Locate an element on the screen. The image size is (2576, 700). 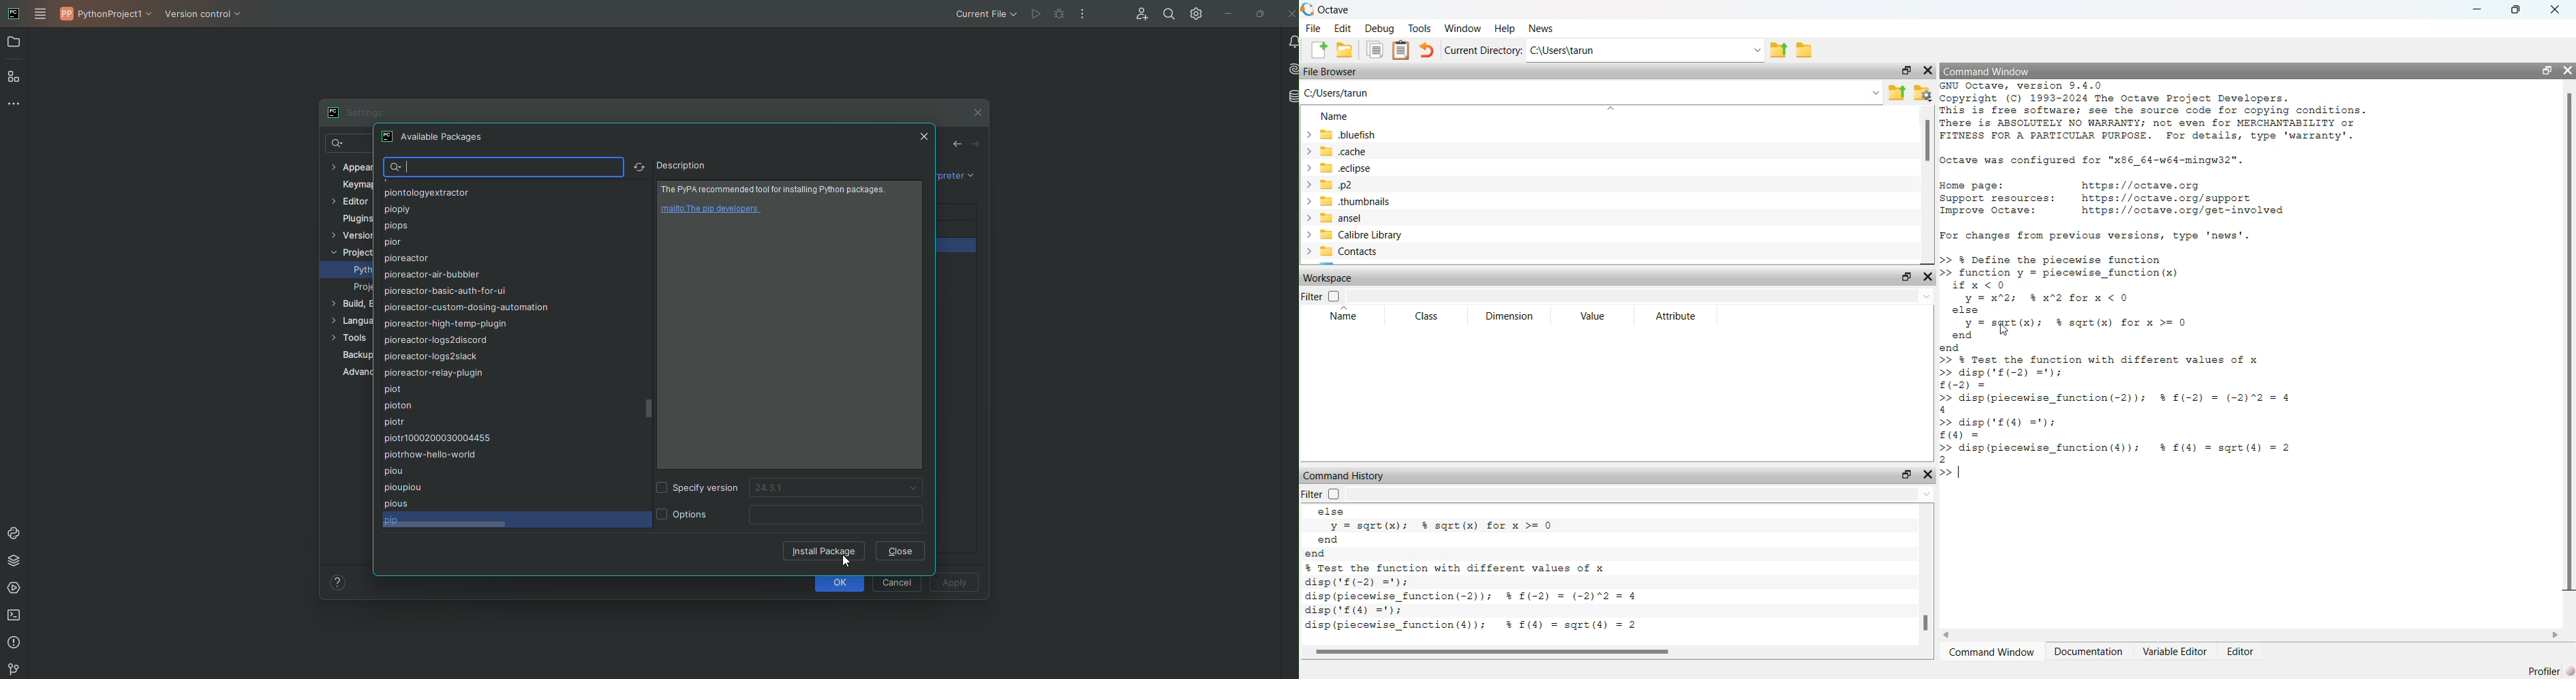
>cache is located at coordinates (1337, 150).